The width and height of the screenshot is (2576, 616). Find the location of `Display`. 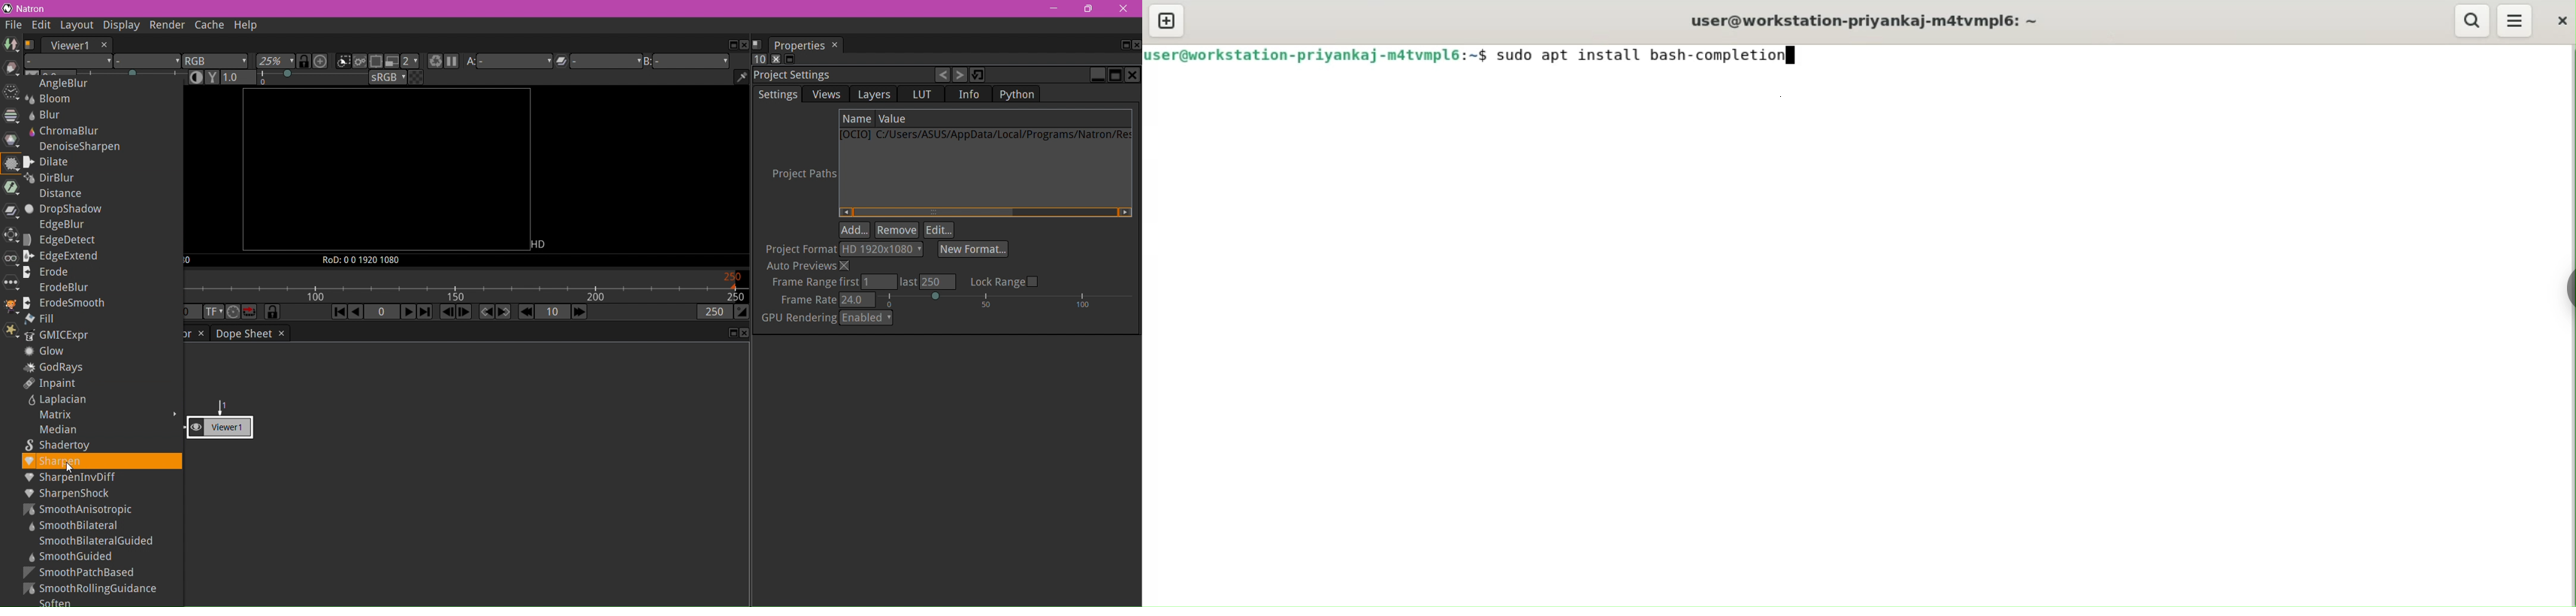

Display is located at coordinates (119, 25).